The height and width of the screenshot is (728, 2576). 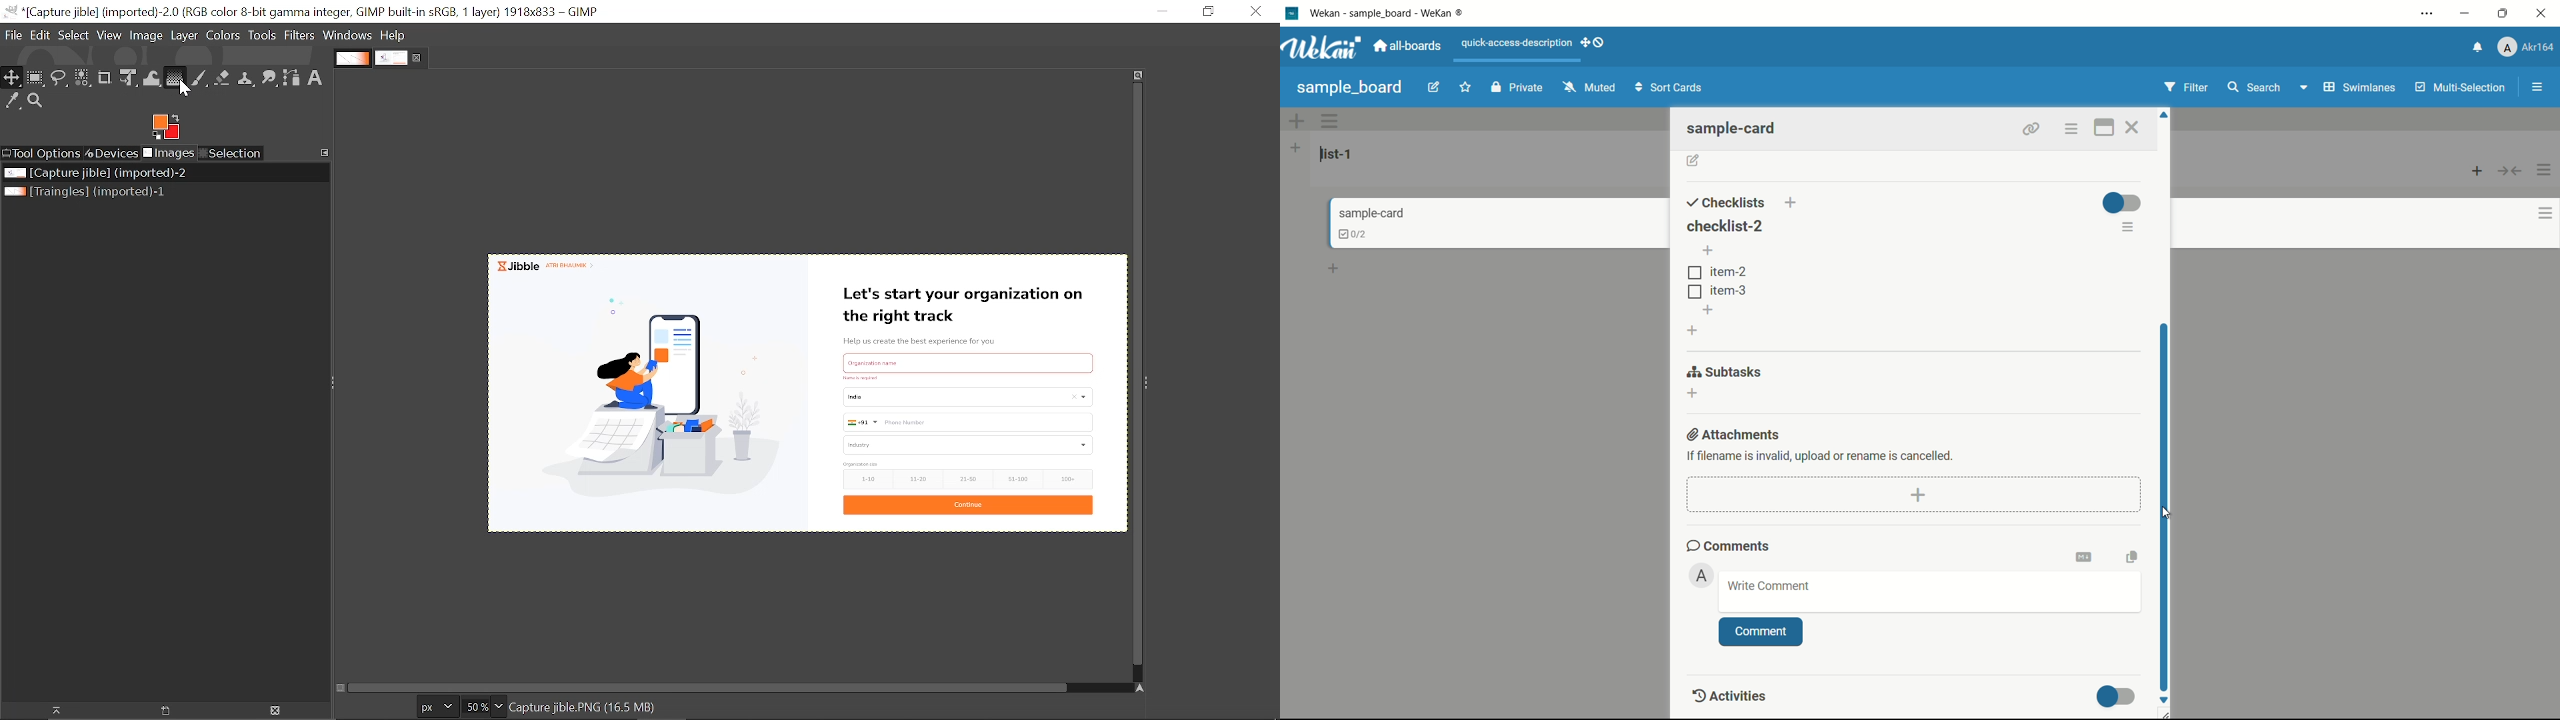 What do you see at coordinates (1594, 44) in the screenshot?
I see `show-desktop-drag-handles` at bounding box center [1594, 44].